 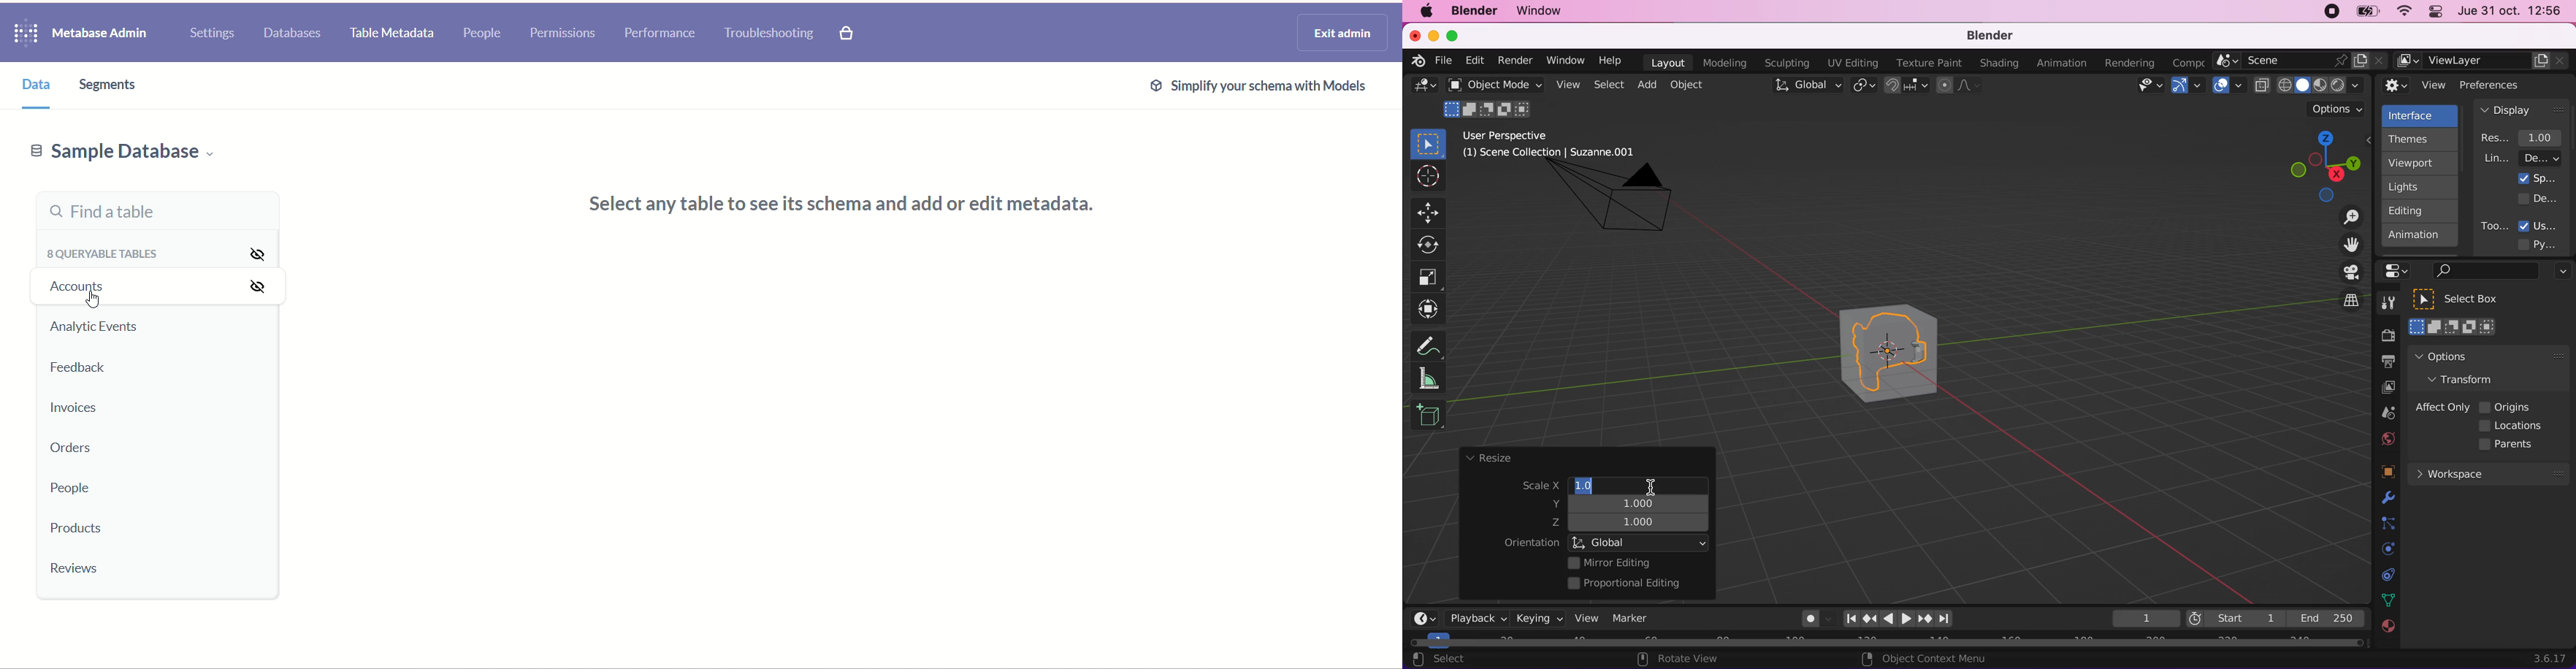 What do you see at coordinates (1488, 459) in the screenshot?
I see `resize` at bounding box center [1488, 459].